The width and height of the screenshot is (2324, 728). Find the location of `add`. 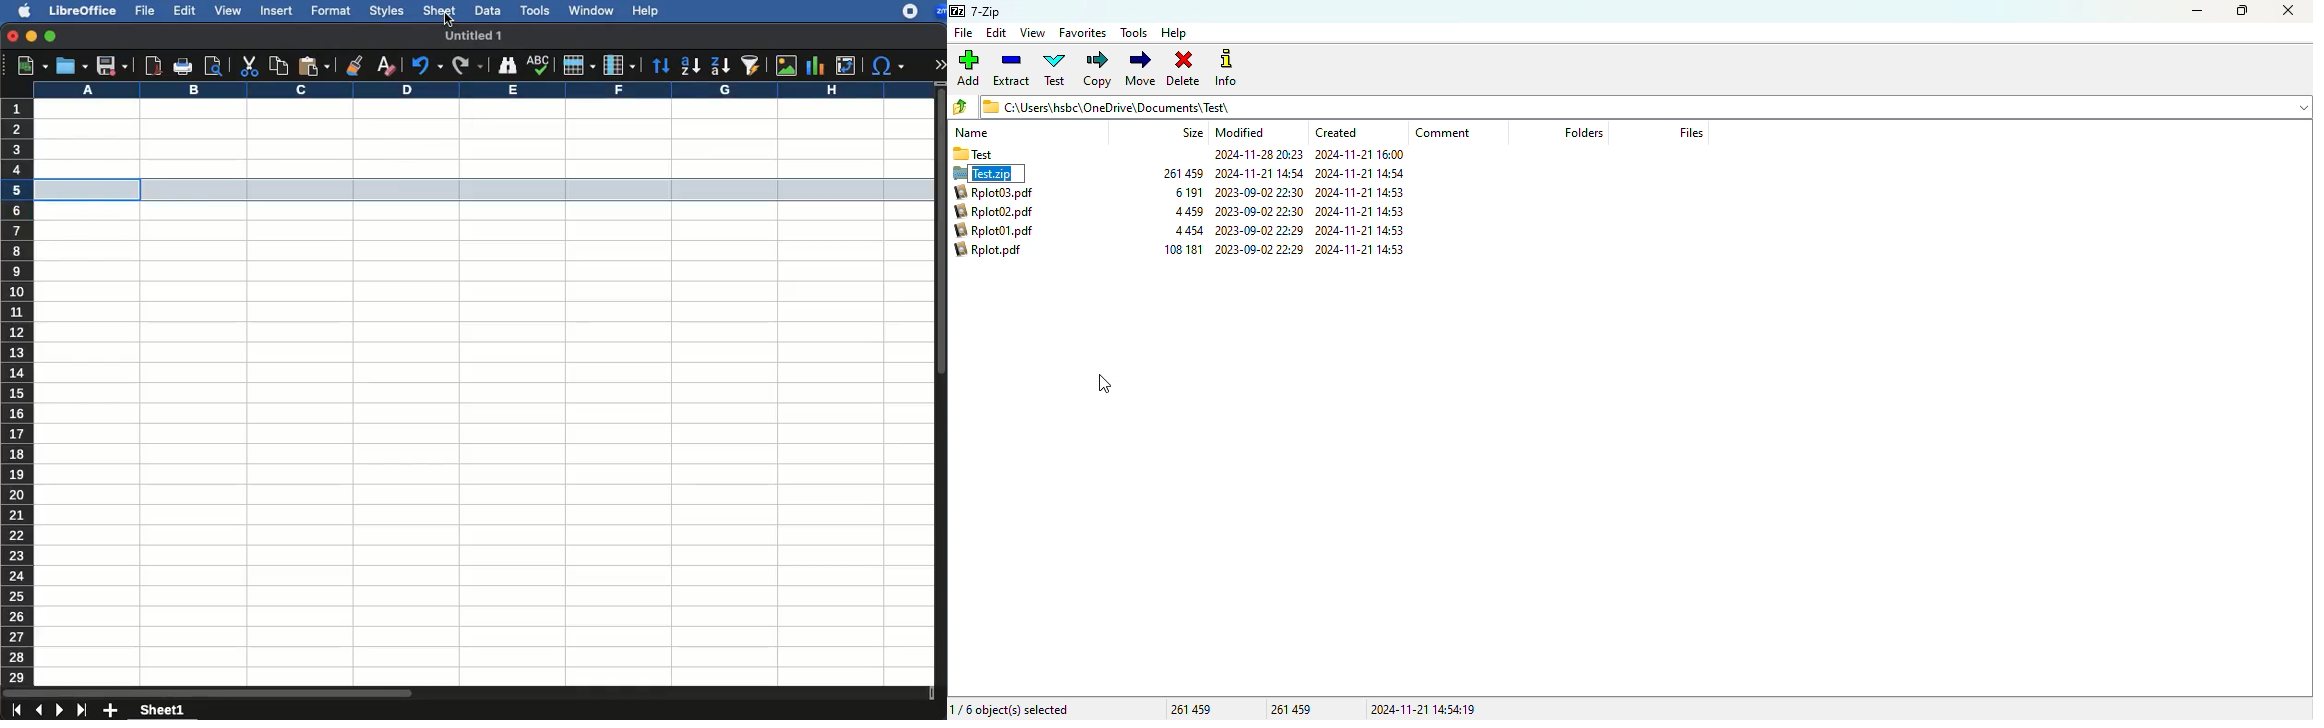

add is located at coordinates (111, 712).